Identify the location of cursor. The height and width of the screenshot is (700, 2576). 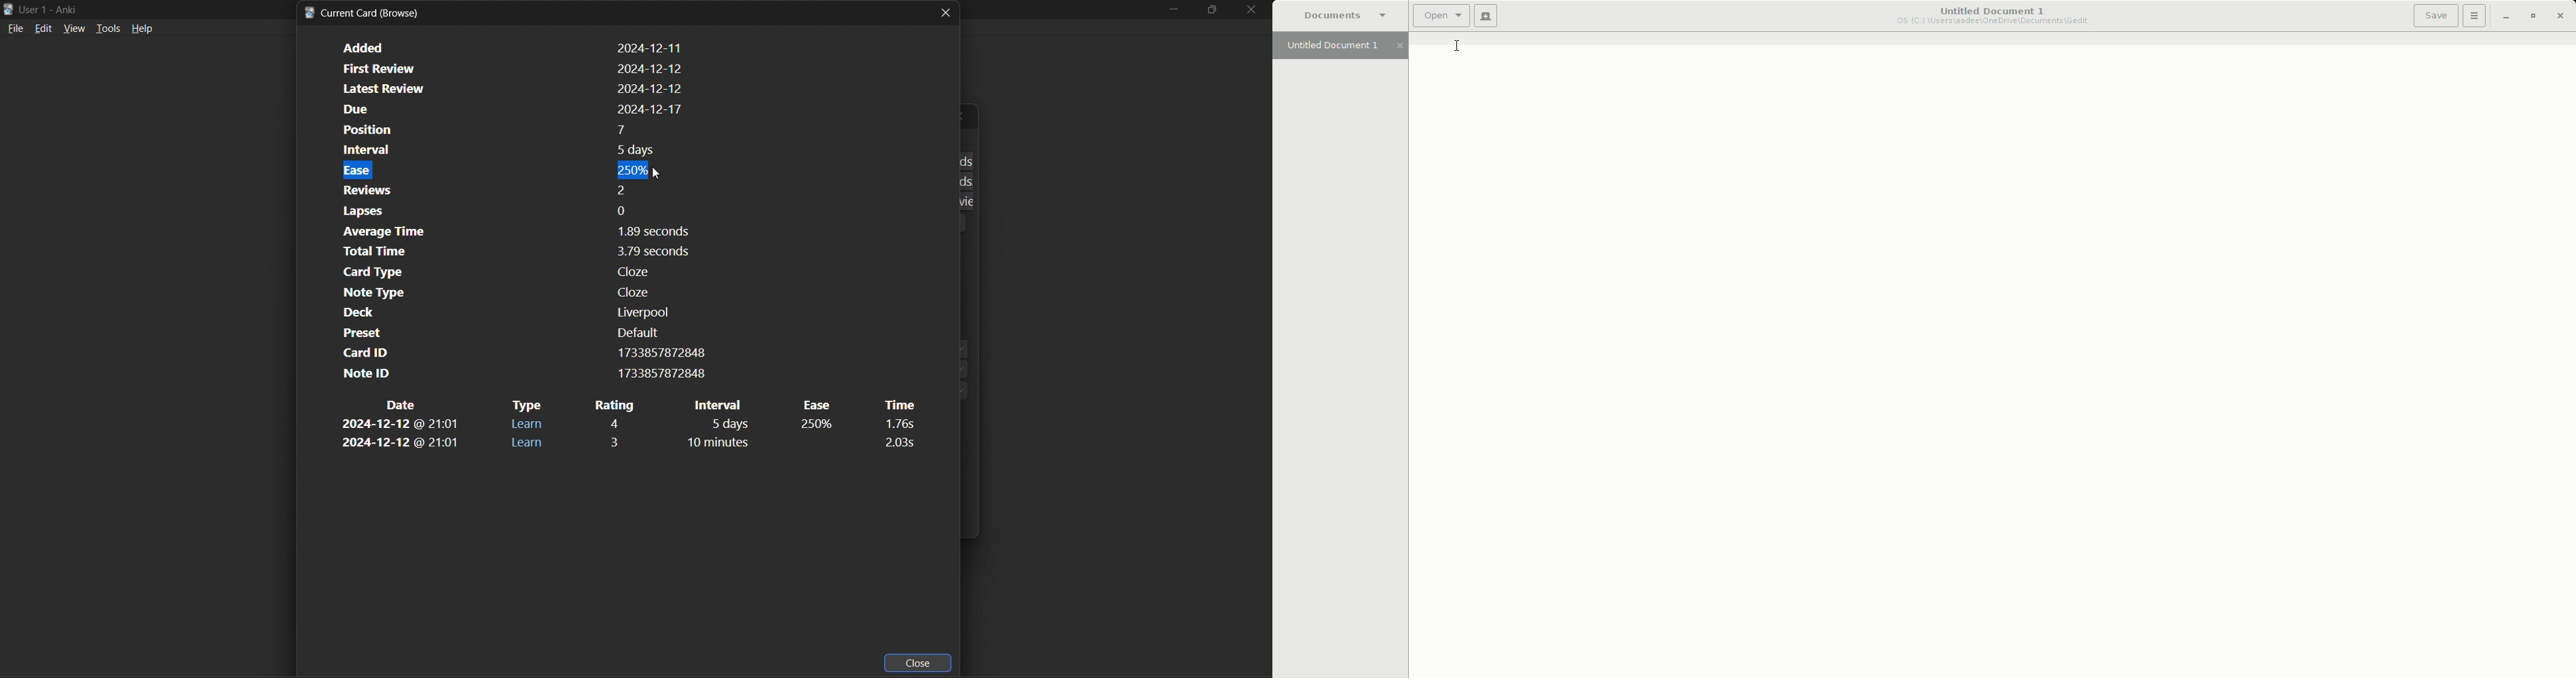
(656, 174).